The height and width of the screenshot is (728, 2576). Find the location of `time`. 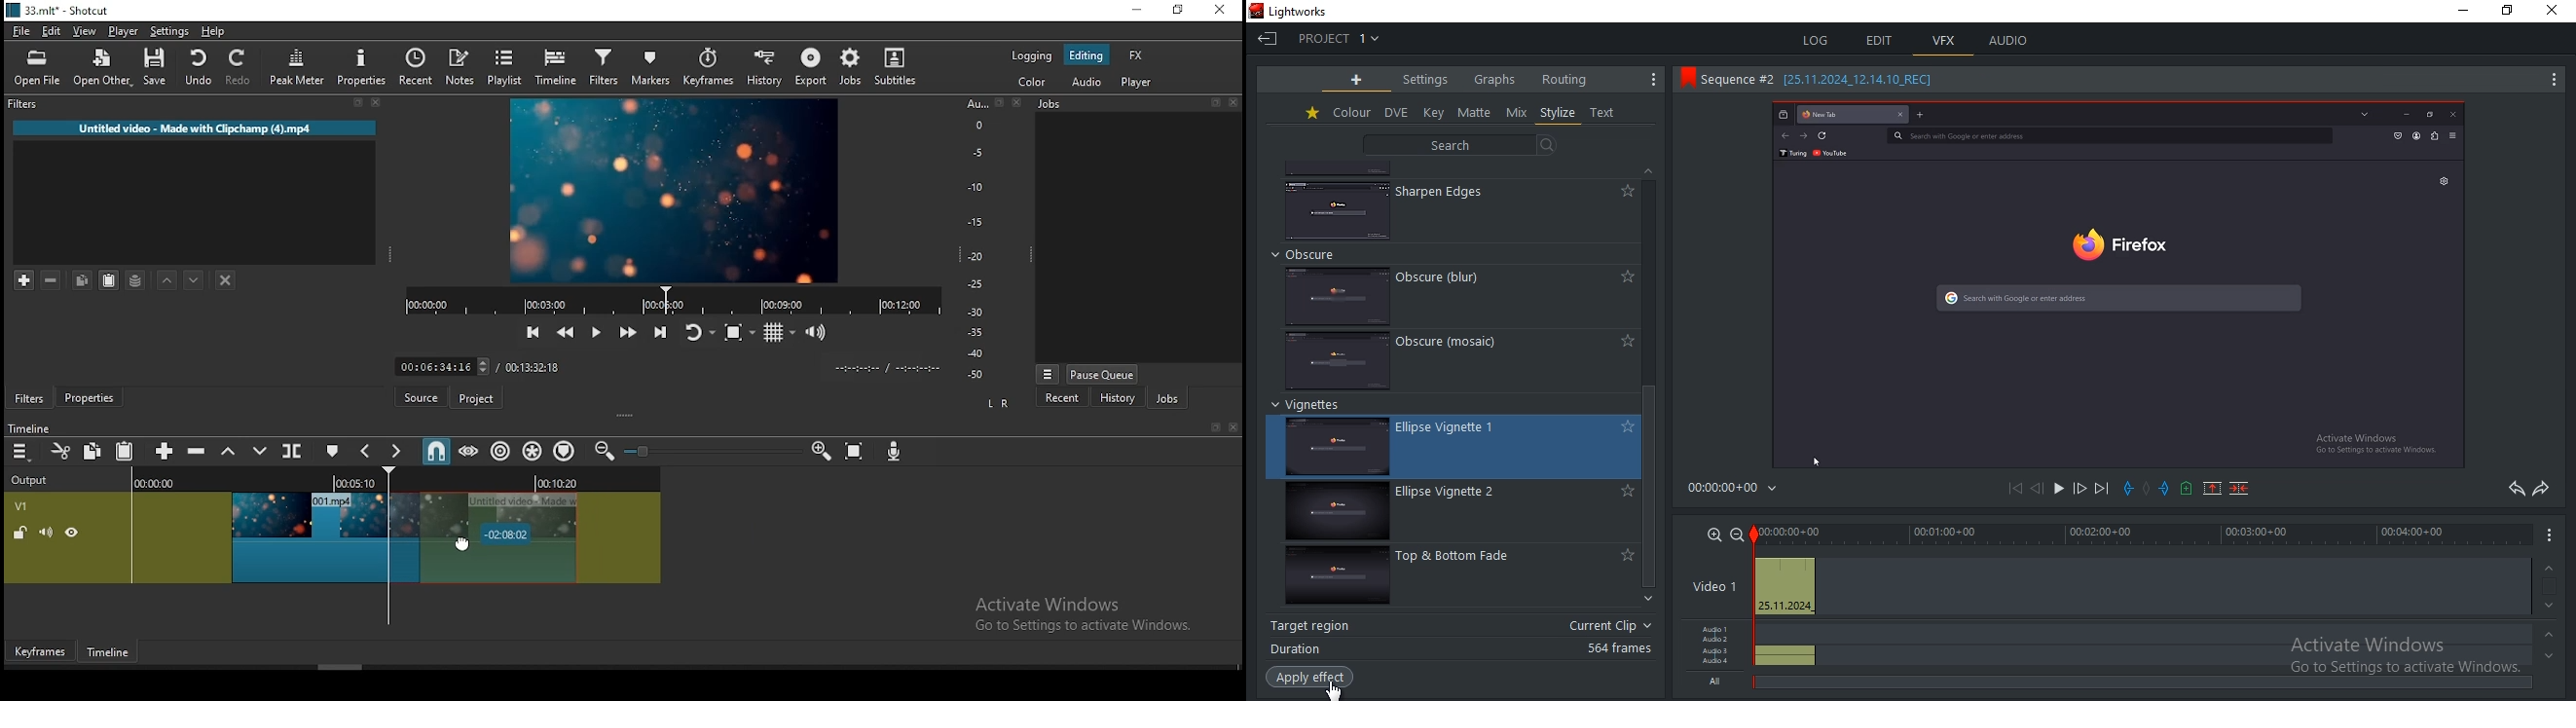

time is located at coordinates (1740, 488).